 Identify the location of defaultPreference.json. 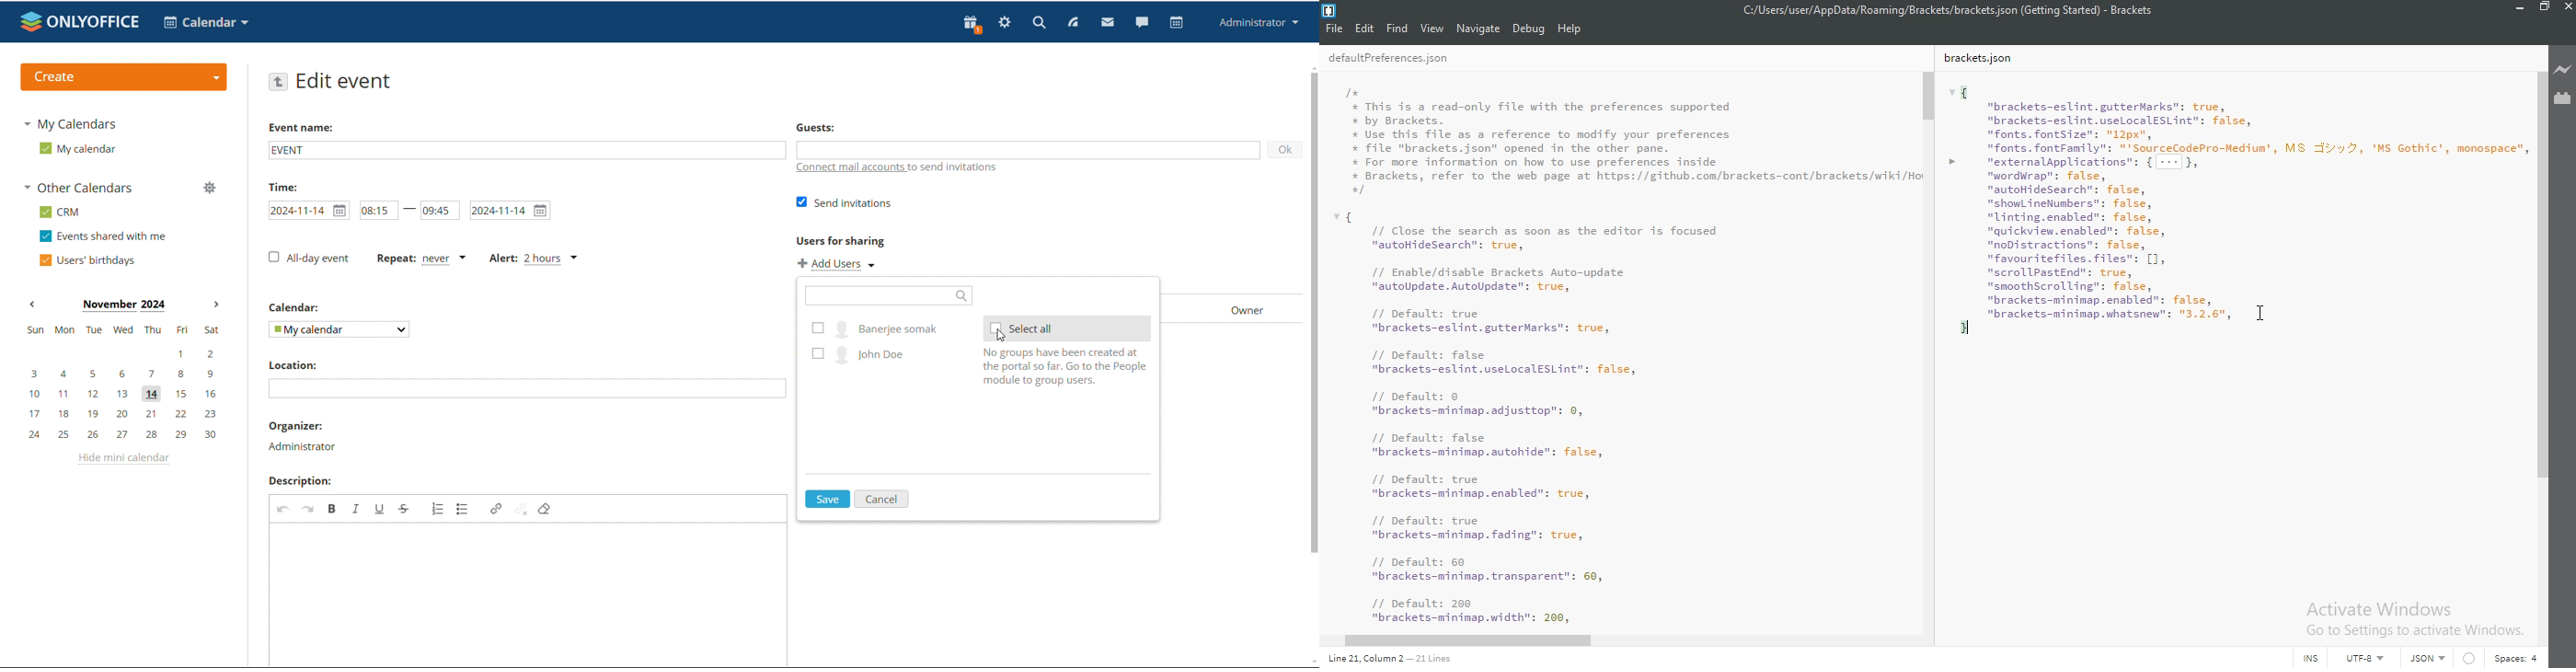
(1409, 59).